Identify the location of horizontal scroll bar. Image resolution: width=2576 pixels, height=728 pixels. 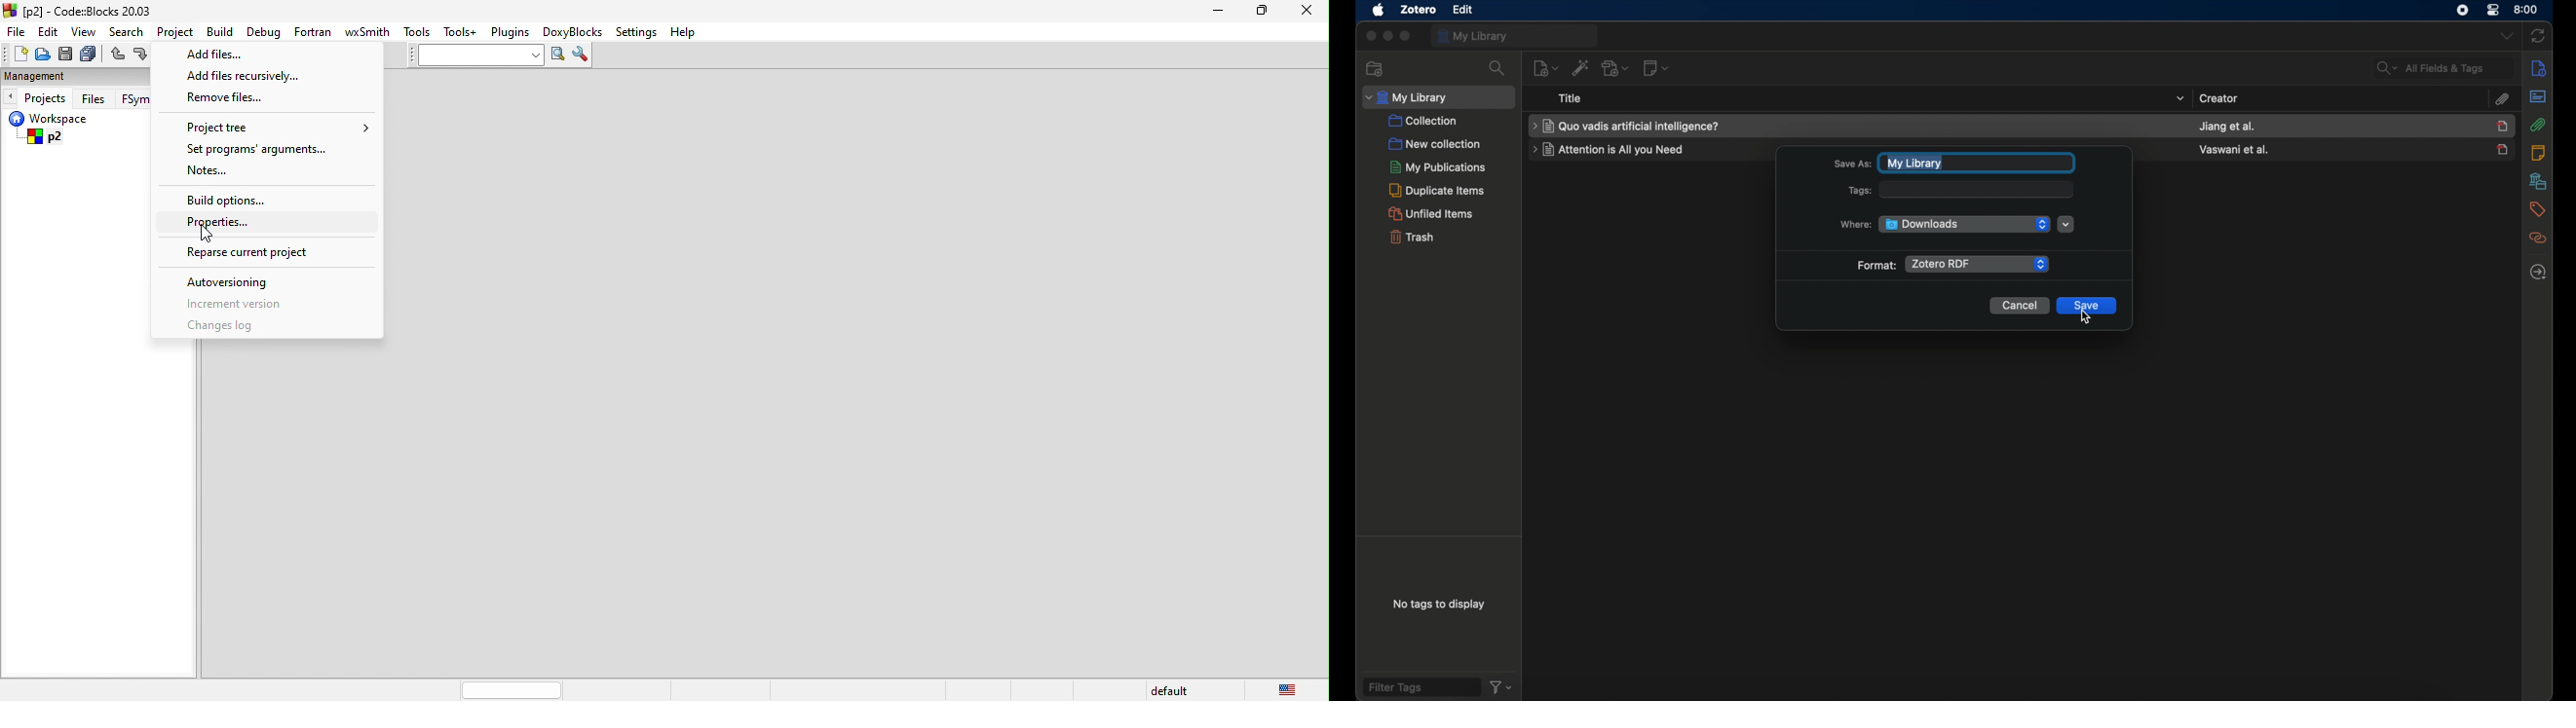
(514, 689).